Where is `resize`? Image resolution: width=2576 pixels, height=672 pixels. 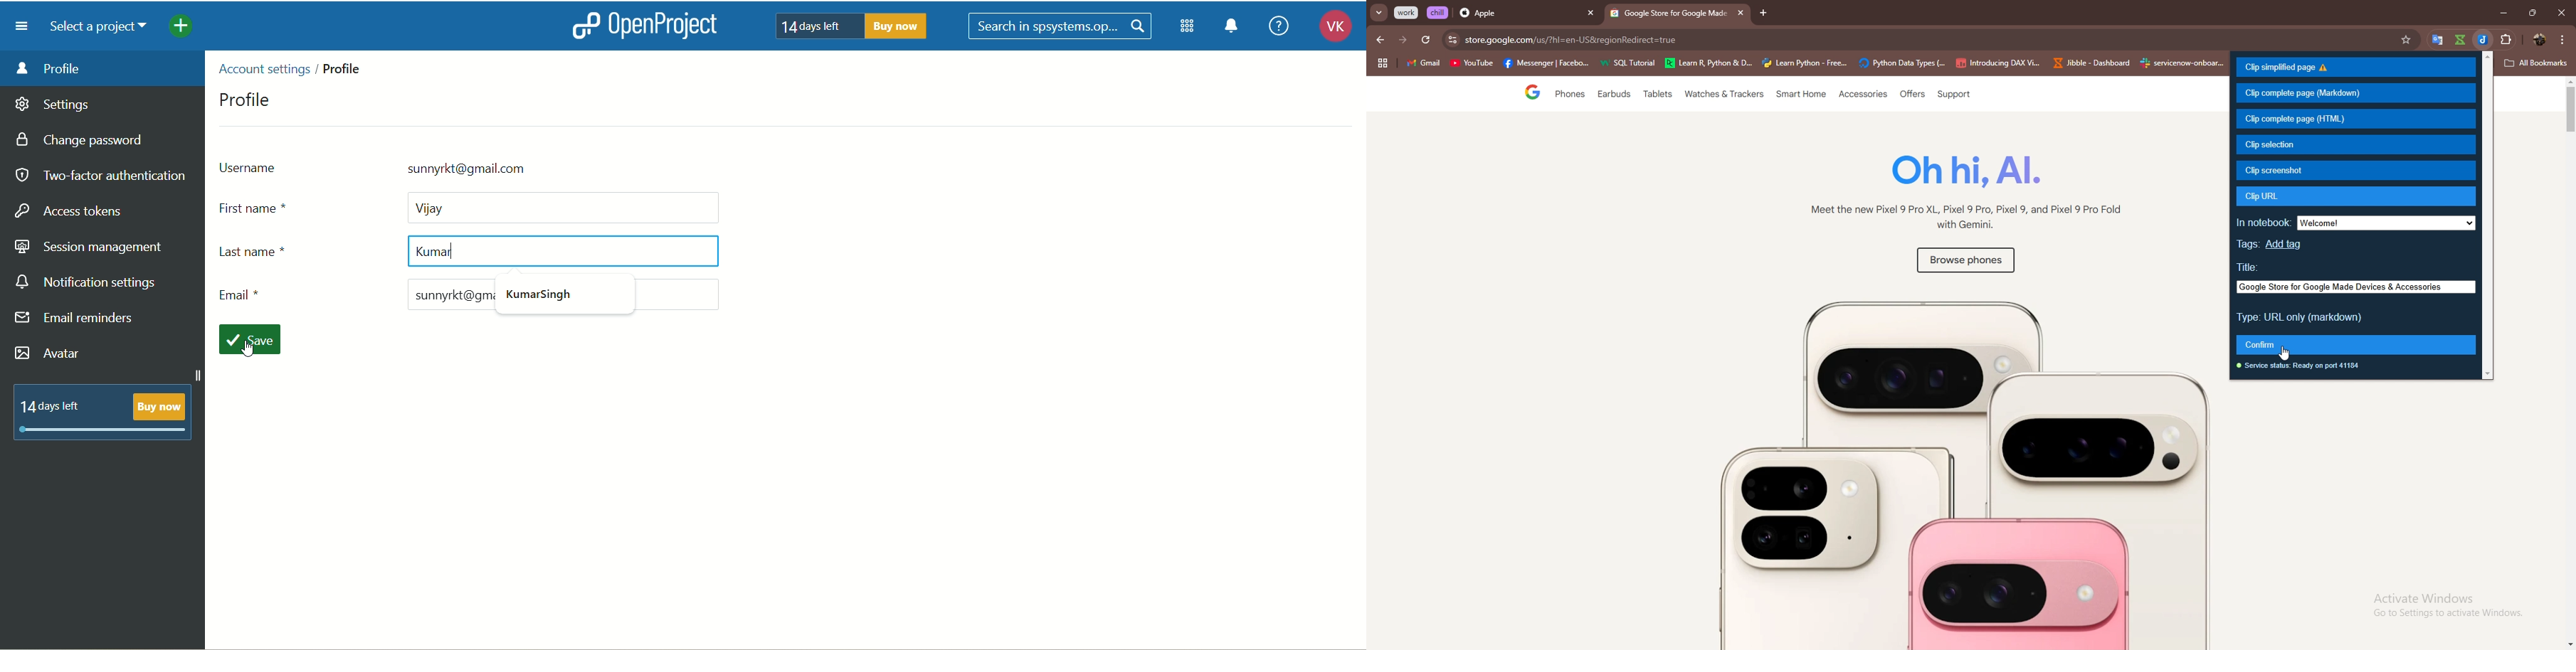 resize is located at coordinates (2532, 13).